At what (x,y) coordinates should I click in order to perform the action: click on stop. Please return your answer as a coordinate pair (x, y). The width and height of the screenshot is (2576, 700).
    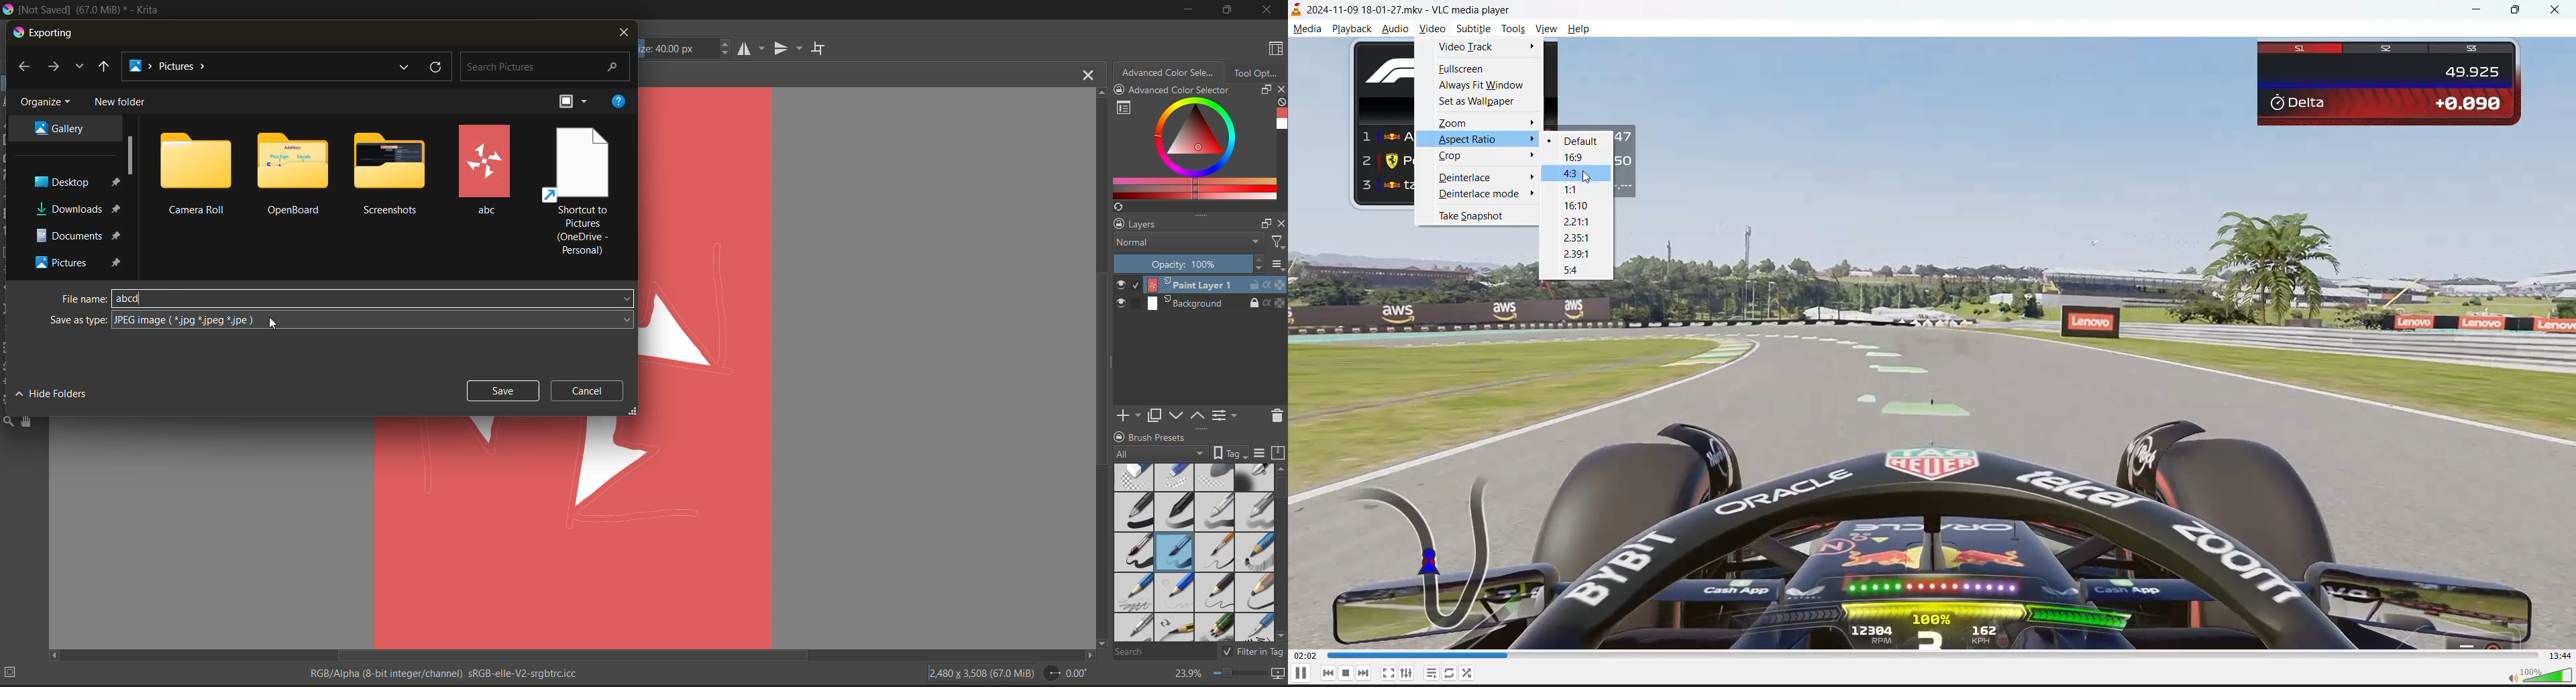
    Looking at the image, I should click on (1349, 673).